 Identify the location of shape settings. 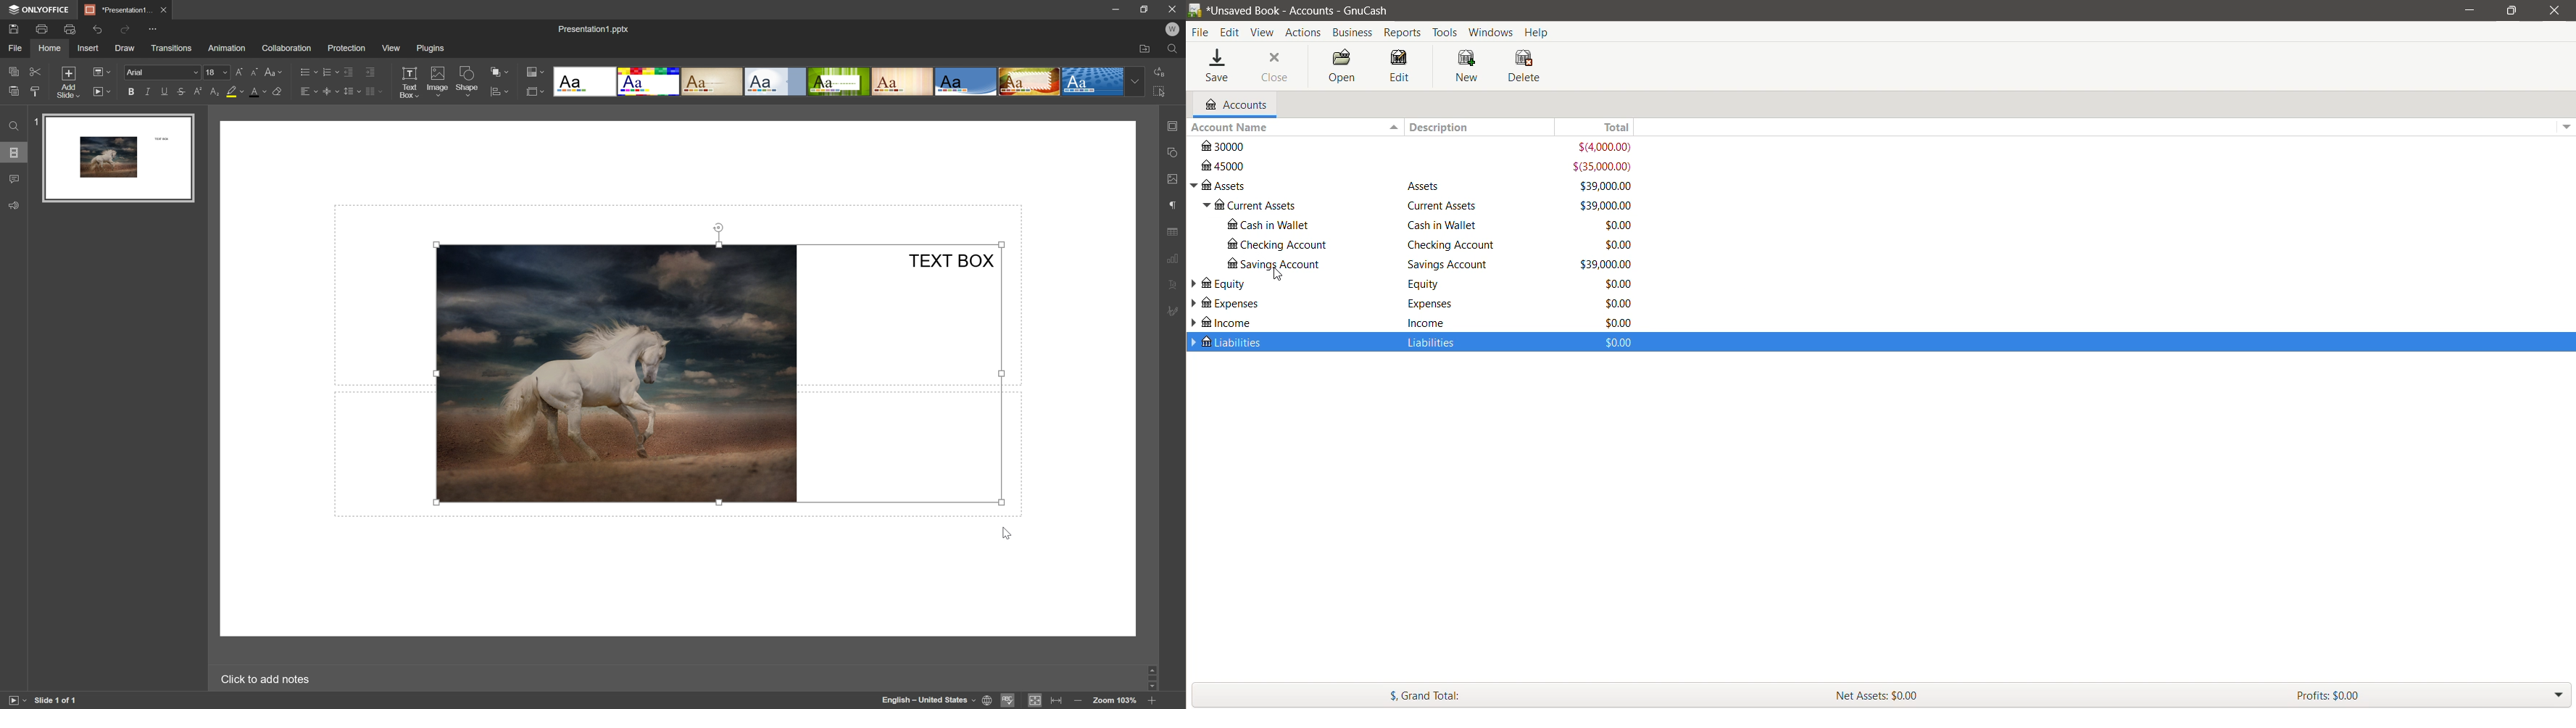
(1175, 152).